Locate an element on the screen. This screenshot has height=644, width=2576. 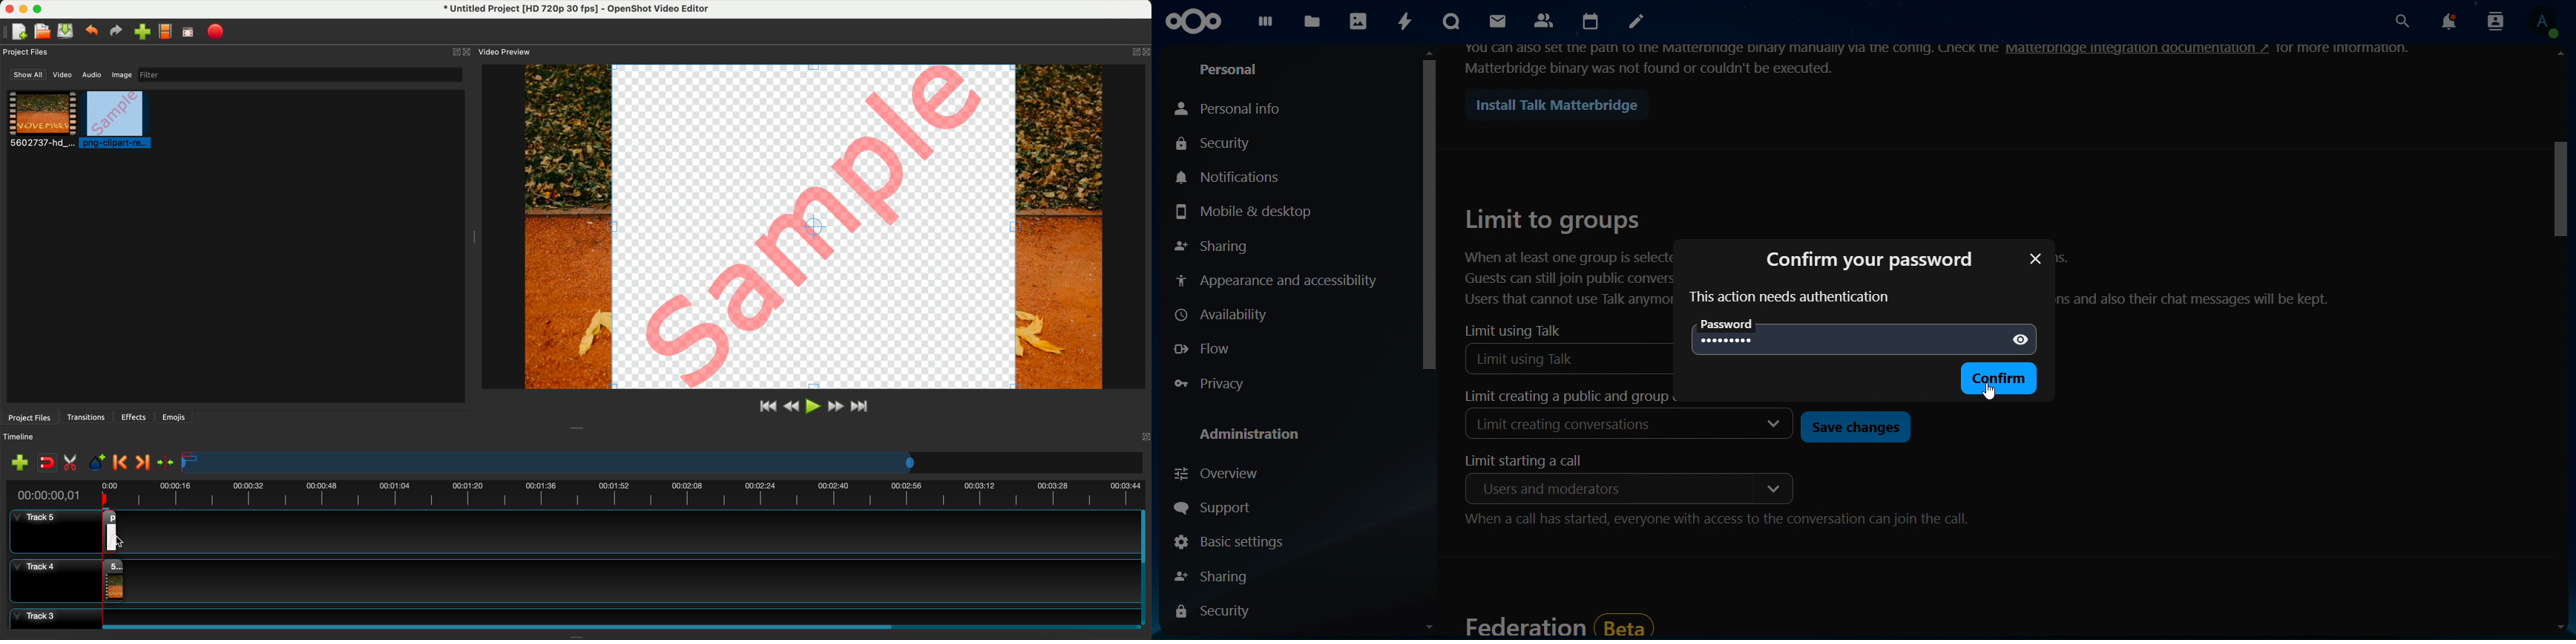
install talk matterbridge is located at coordinates (1551, 105).